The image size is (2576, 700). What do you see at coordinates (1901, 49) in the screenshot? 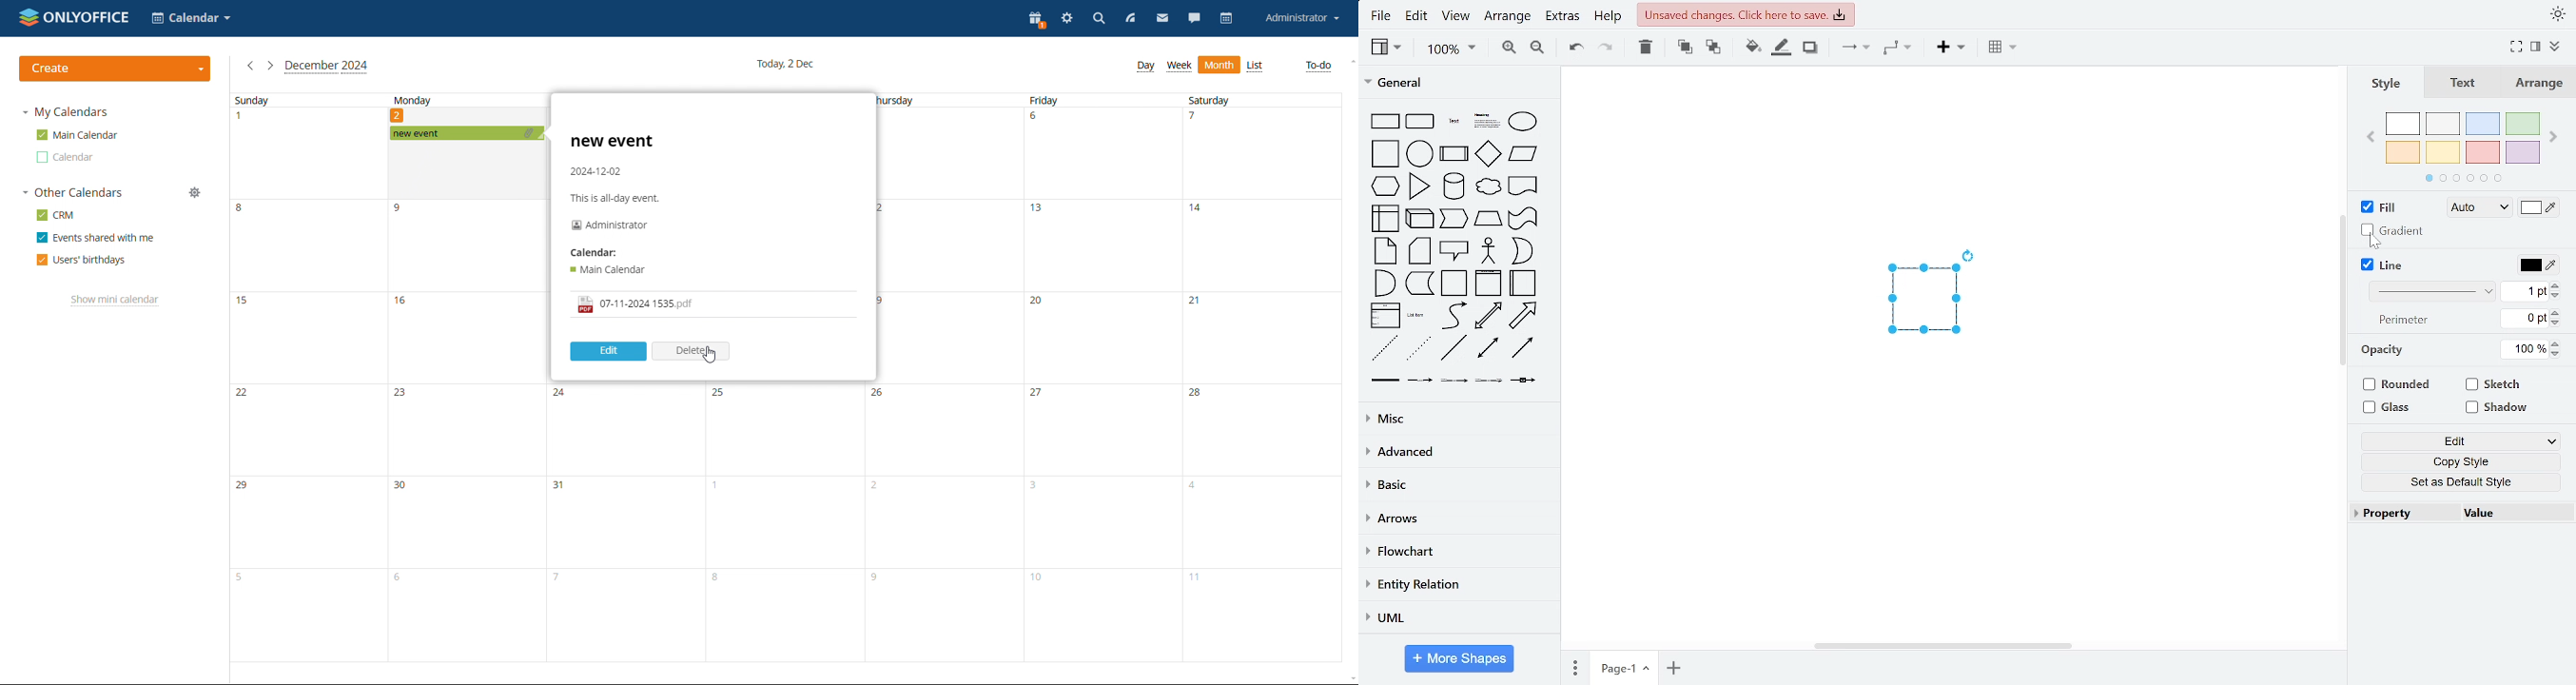
I see `waypoints` at bounding box center [1901, 49].